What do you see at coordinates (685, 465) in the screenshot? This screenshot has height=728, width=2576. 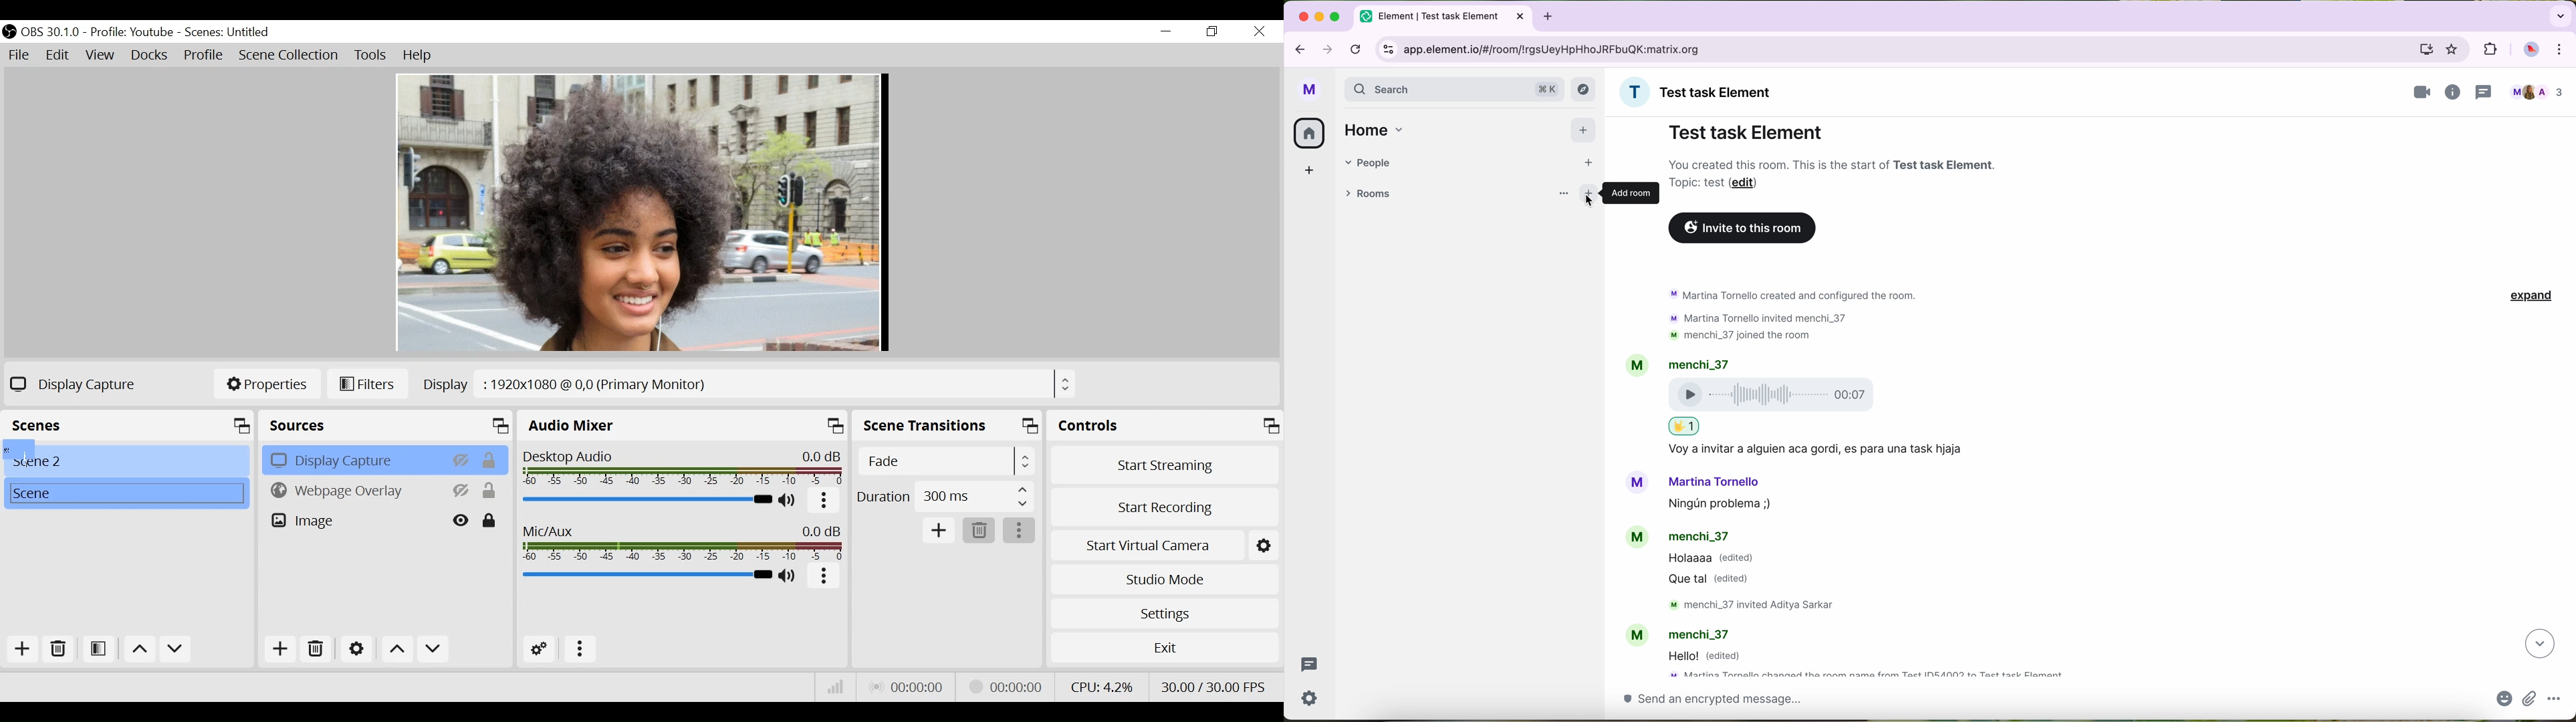 I see `Desktop Audio` at bounding box center [685, 465].